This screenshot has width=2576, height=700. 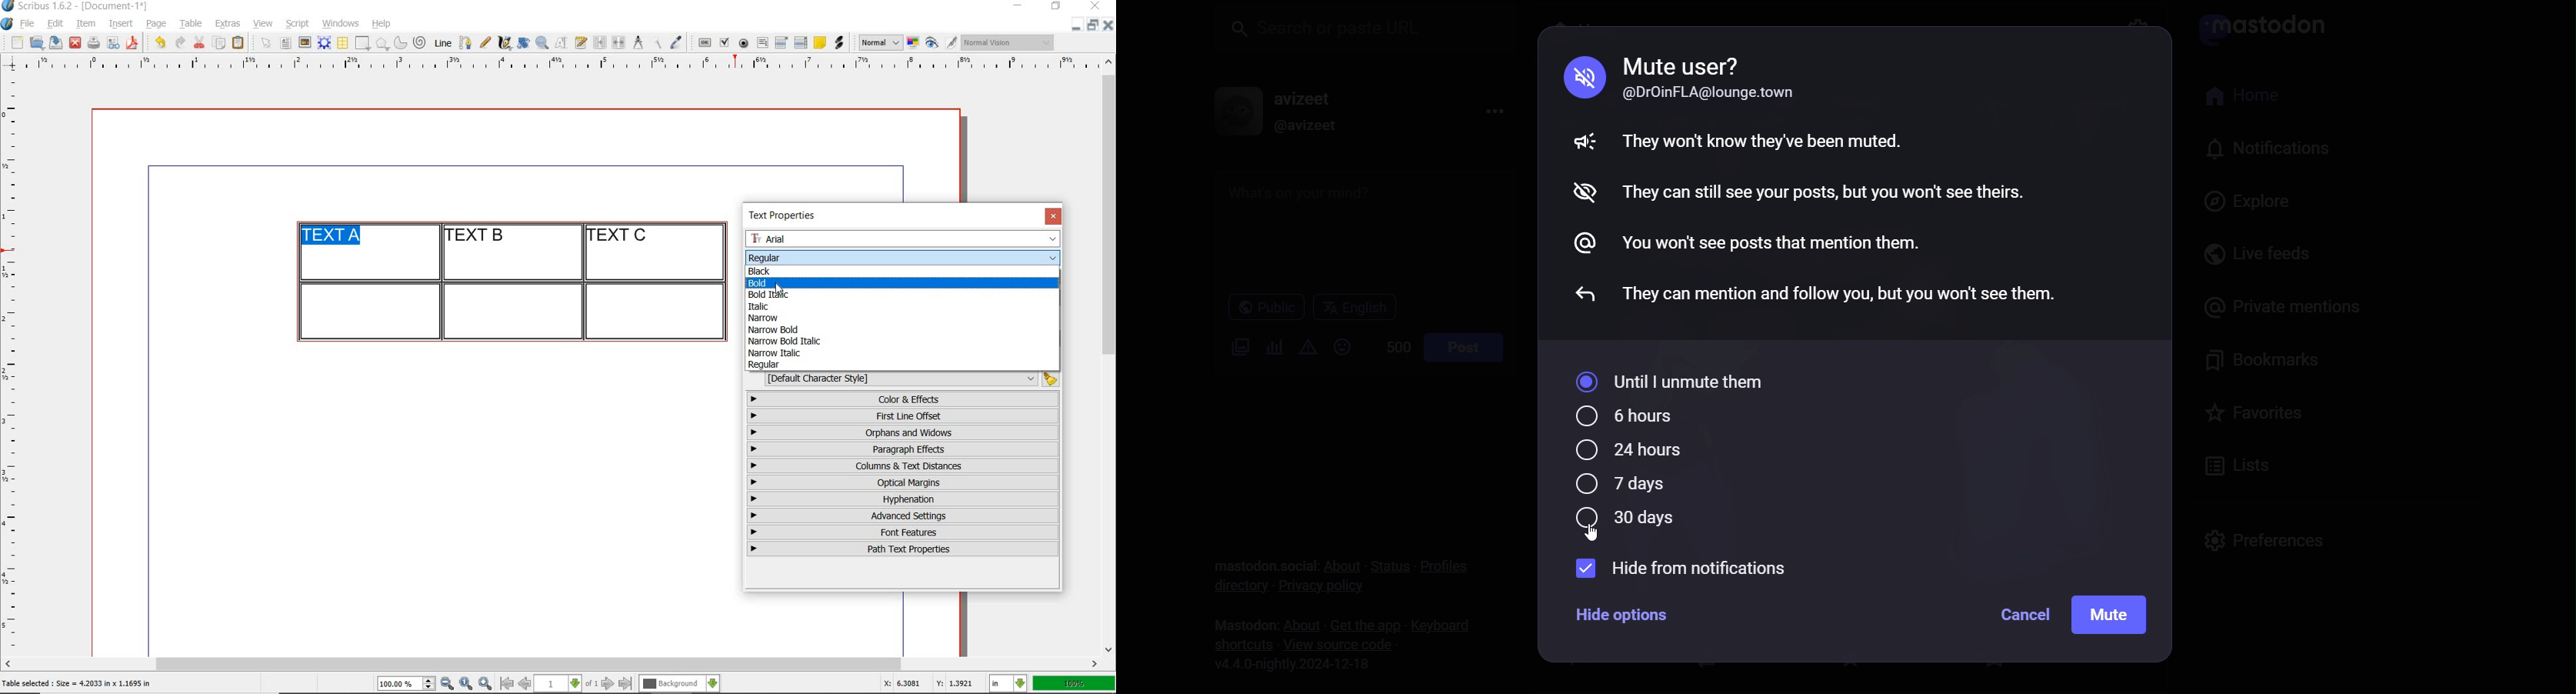 What do you see at coordinates (1626, 452) in the screenshot?
I see `24 hours` at bounding box center [1626, 452].